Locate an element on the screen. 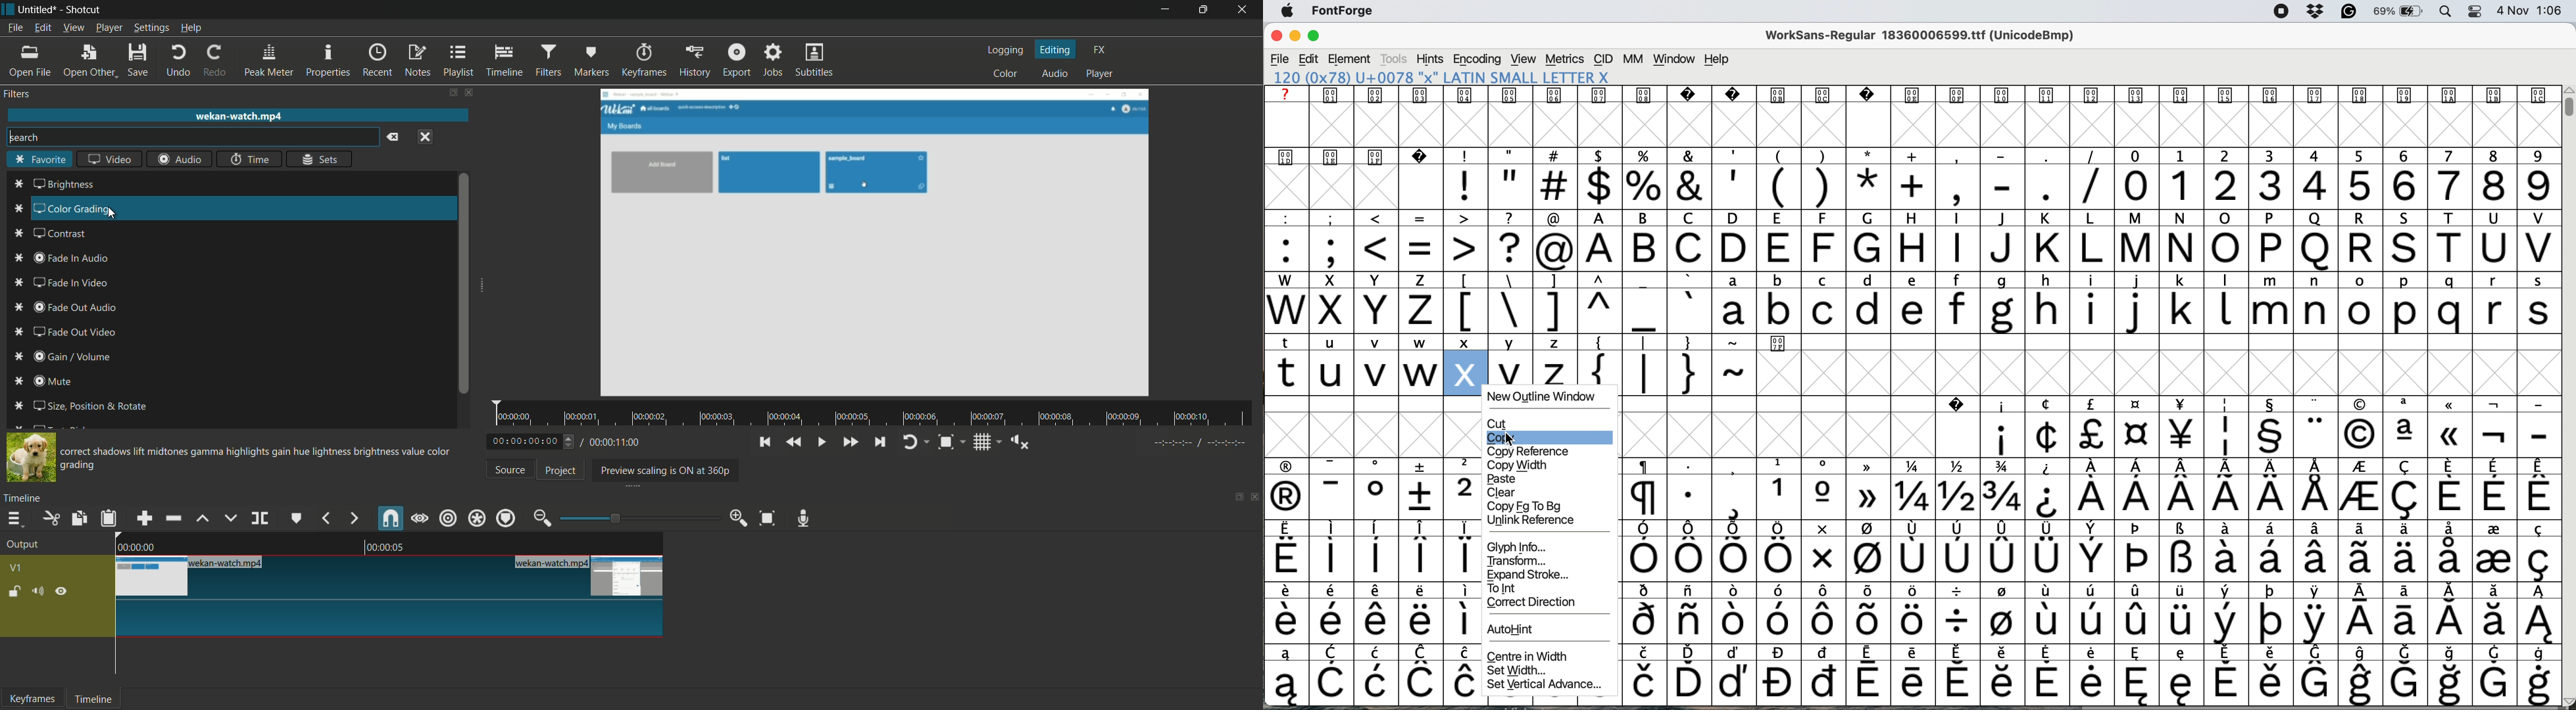 The height and width of the screenshot is (728, 2576). glyph grid is located at coordinates (1358, 189).